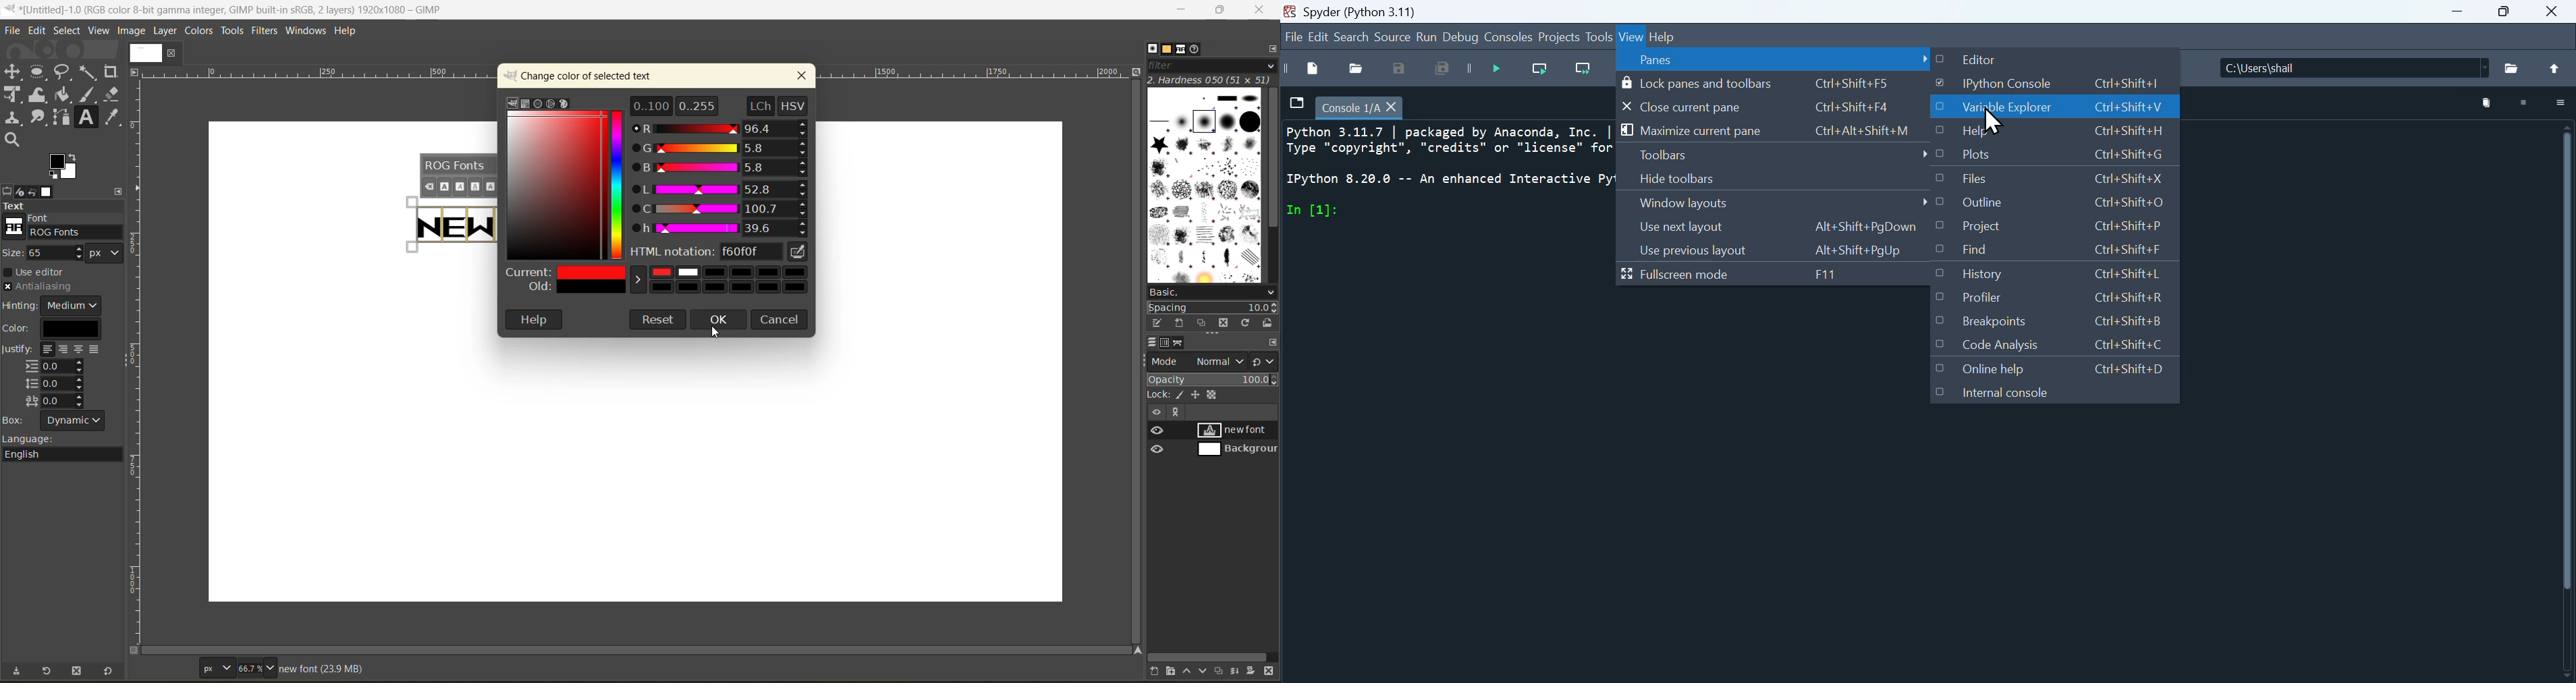 The height and width of the screenshot is (700, 2576). I want to click on gimp, so click(515, 102).